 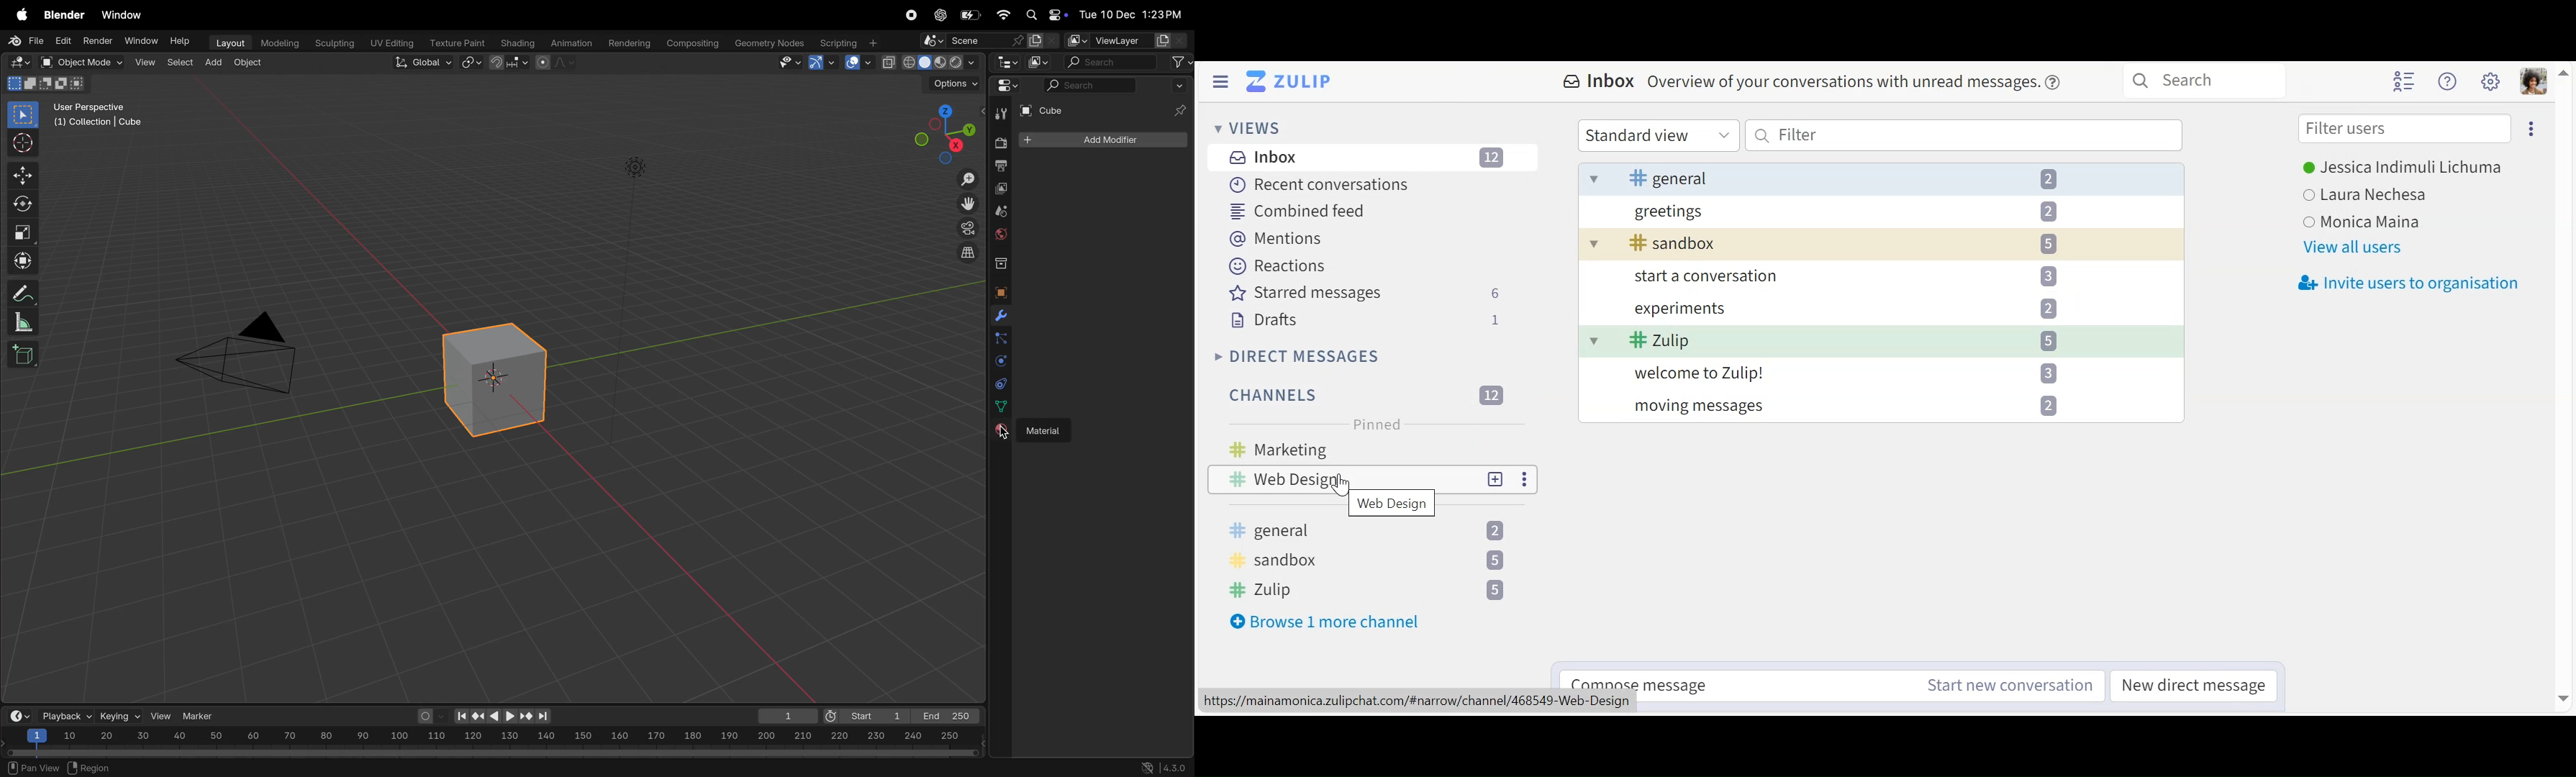 I want to click on pan view, so click(x=33, y=767).